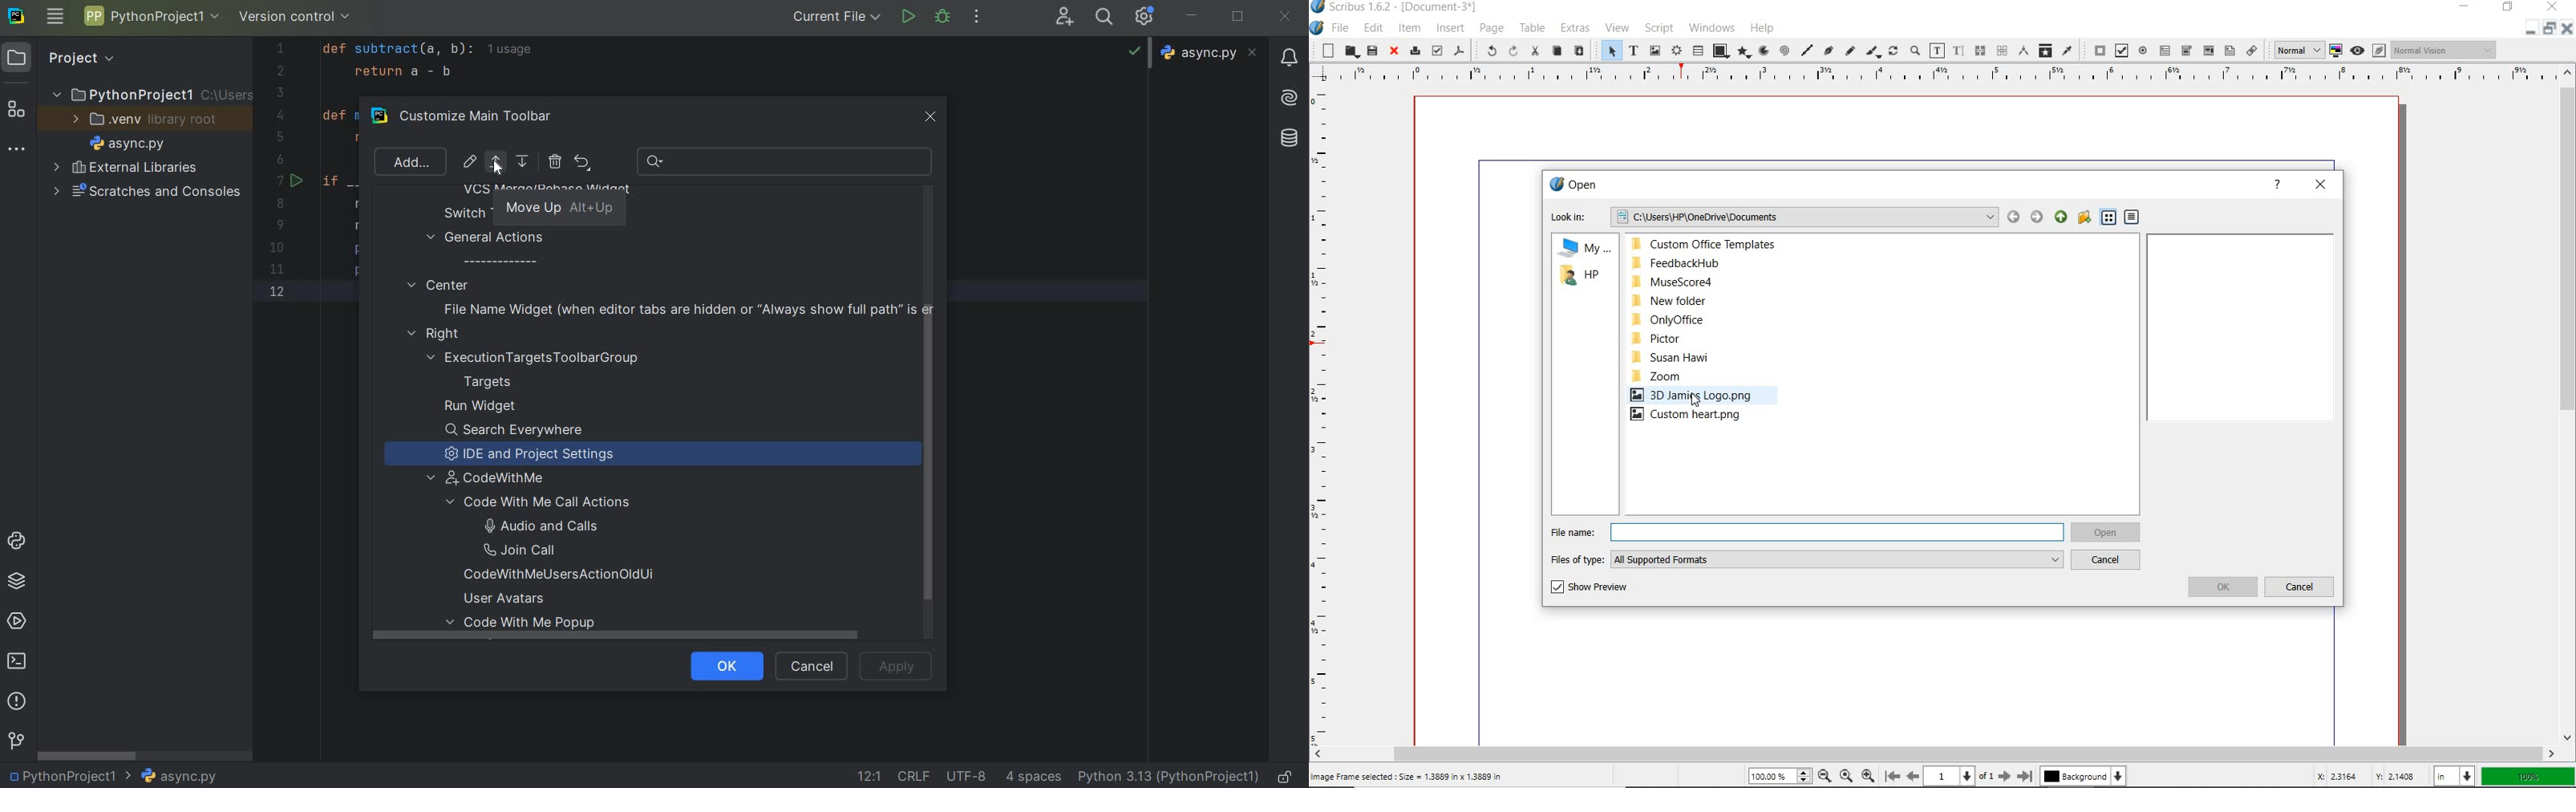 The image size is (2576, 812). What do you see at coordinates (126, 169) in the screenshot?
I see `EXTERNAL LIBRARIES` at bounding box center [126, 169].